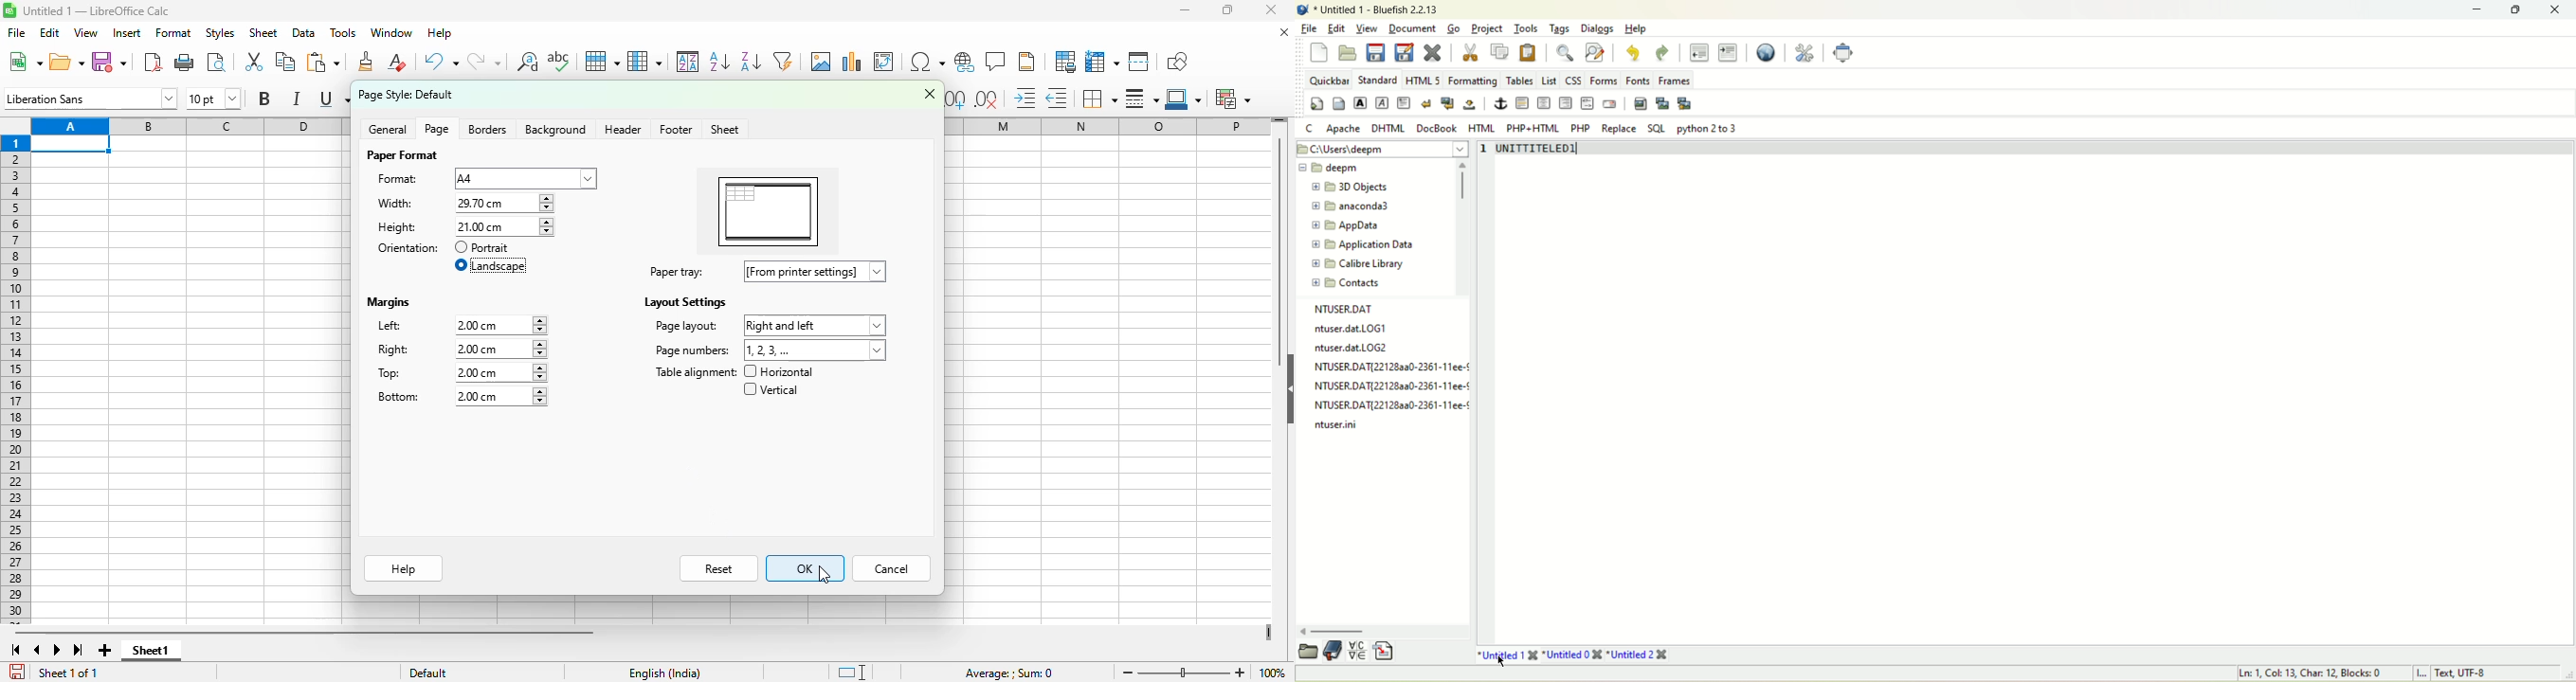 The width and height of the screenshot is (2576, 700). Describe the element at coordinates (390, 303) in the screenshot. I see `margins` at that location.